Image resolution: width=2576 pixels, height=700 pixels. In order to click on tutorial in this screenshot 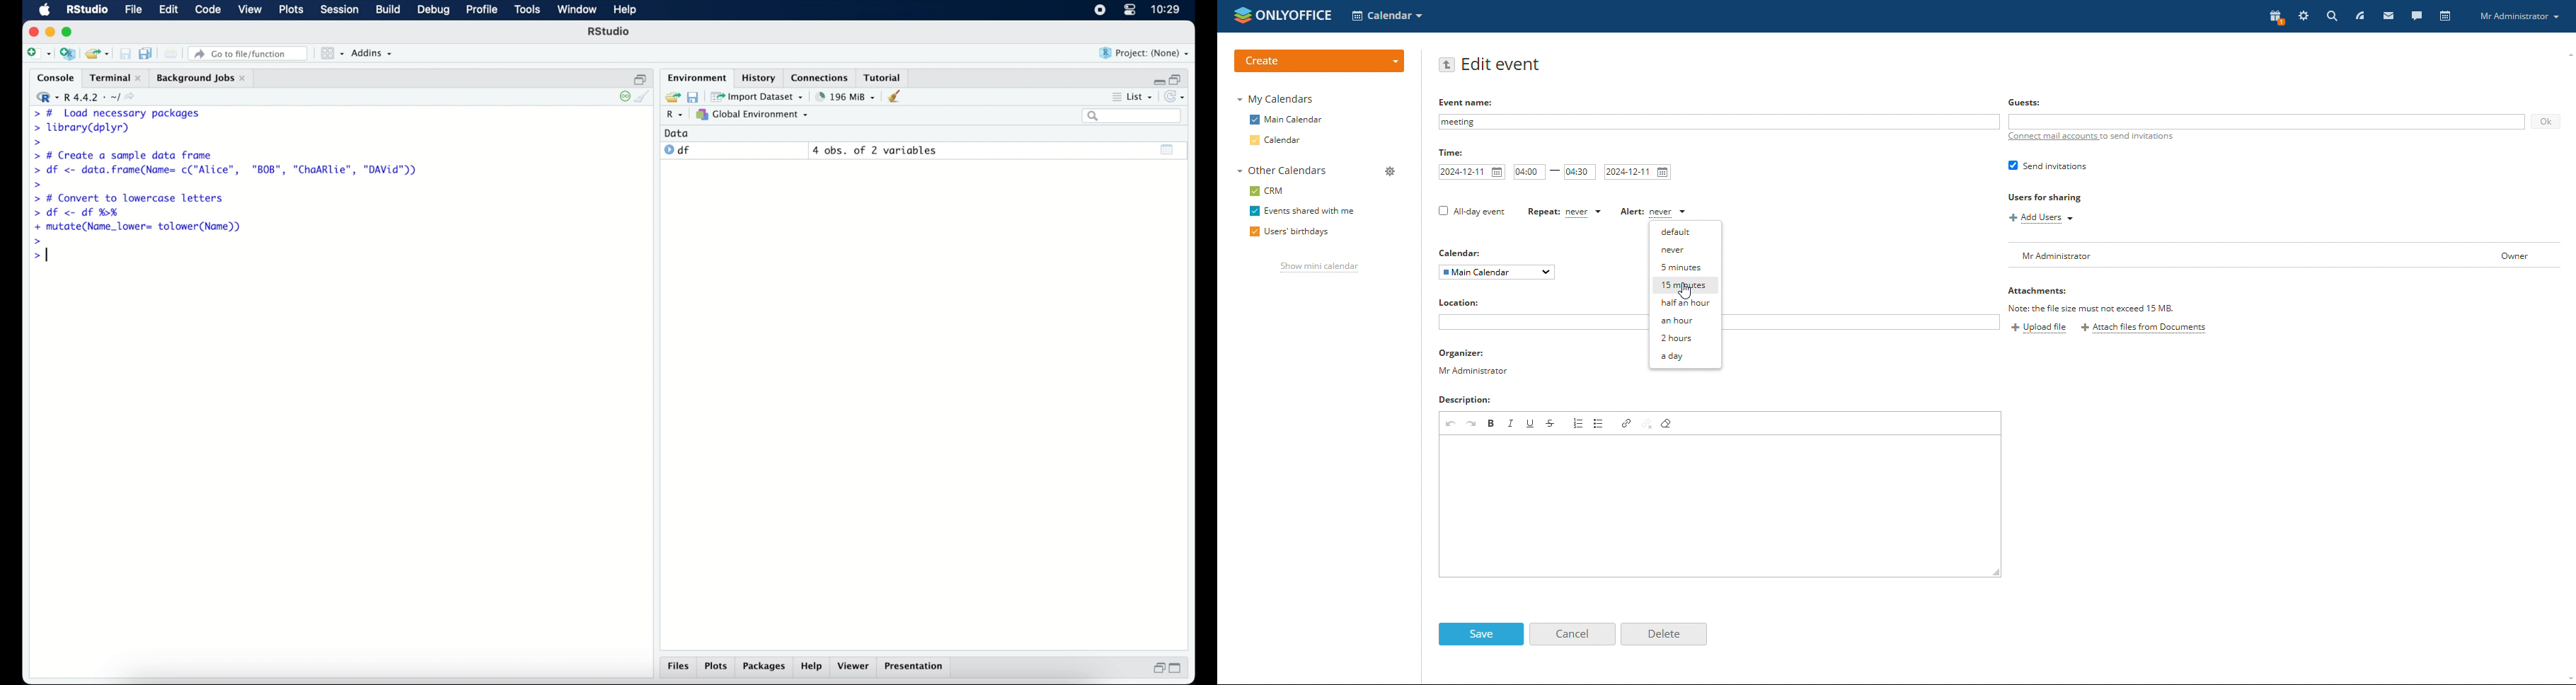, I will do `click(885, 77)`.